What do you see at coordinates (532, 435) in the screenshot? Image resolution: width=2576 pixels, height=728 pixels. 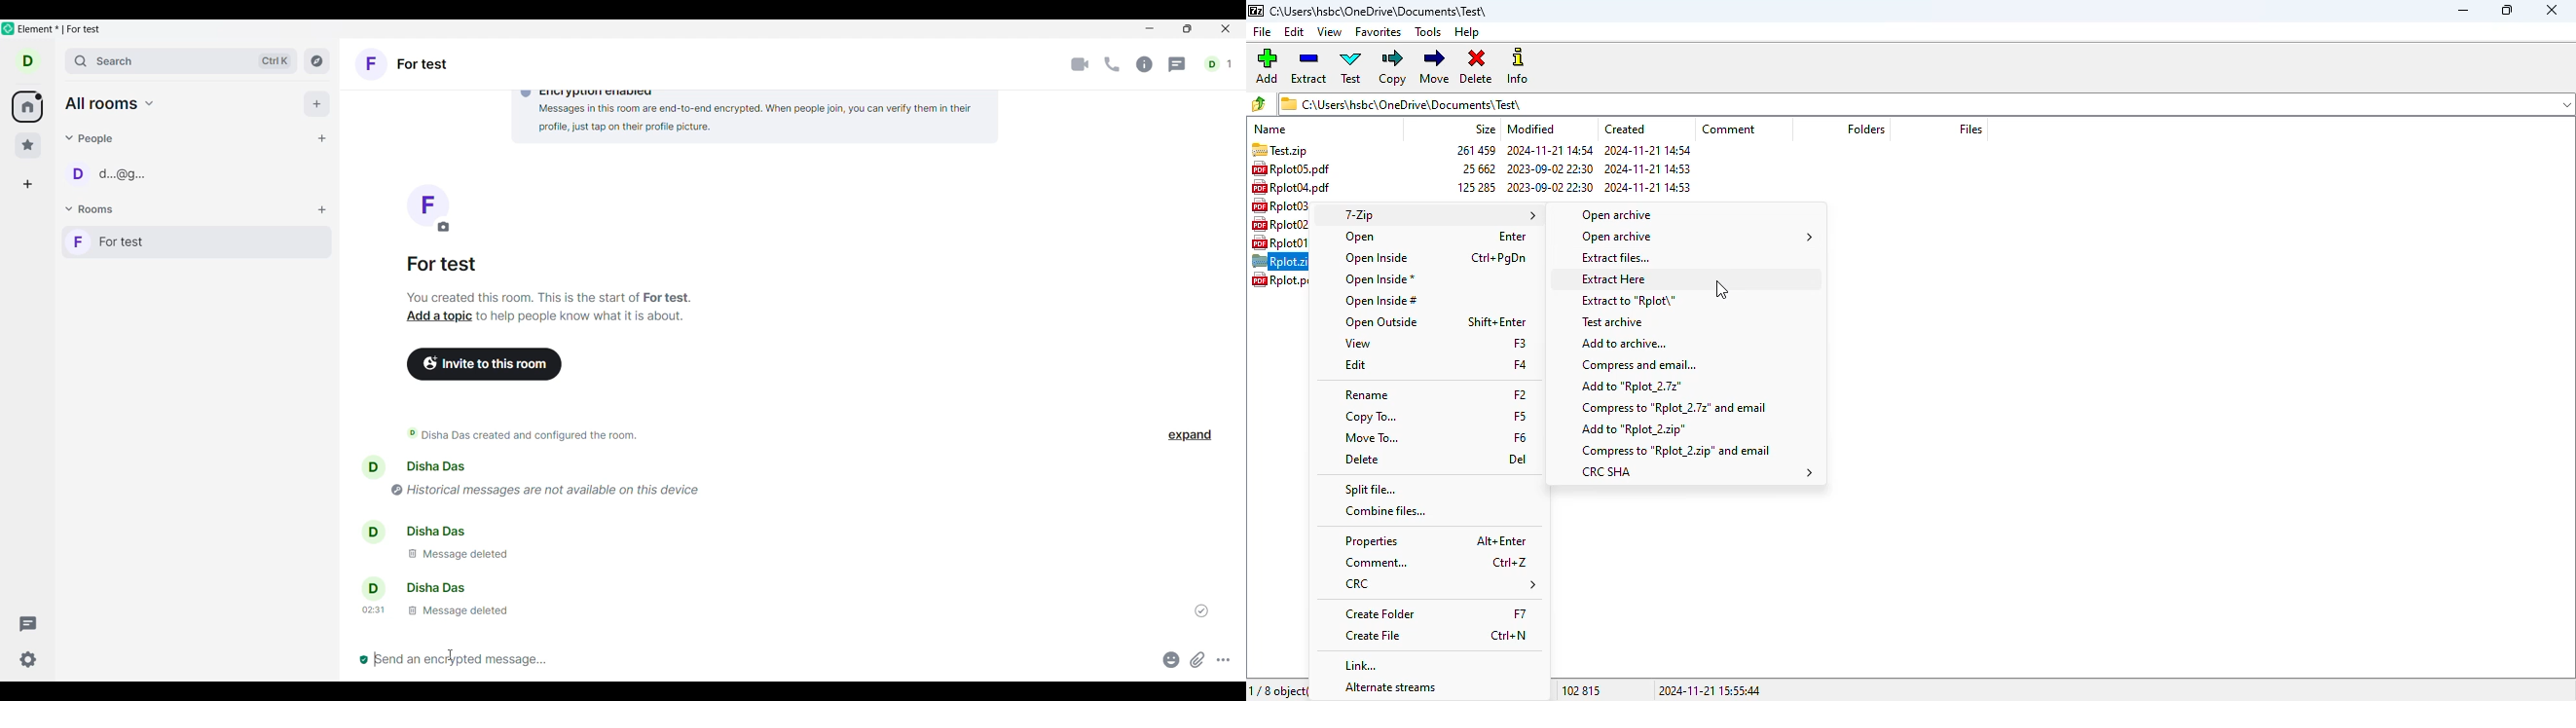 I see `Disha Das created and configured the room.` at bounding box center [532, 435].